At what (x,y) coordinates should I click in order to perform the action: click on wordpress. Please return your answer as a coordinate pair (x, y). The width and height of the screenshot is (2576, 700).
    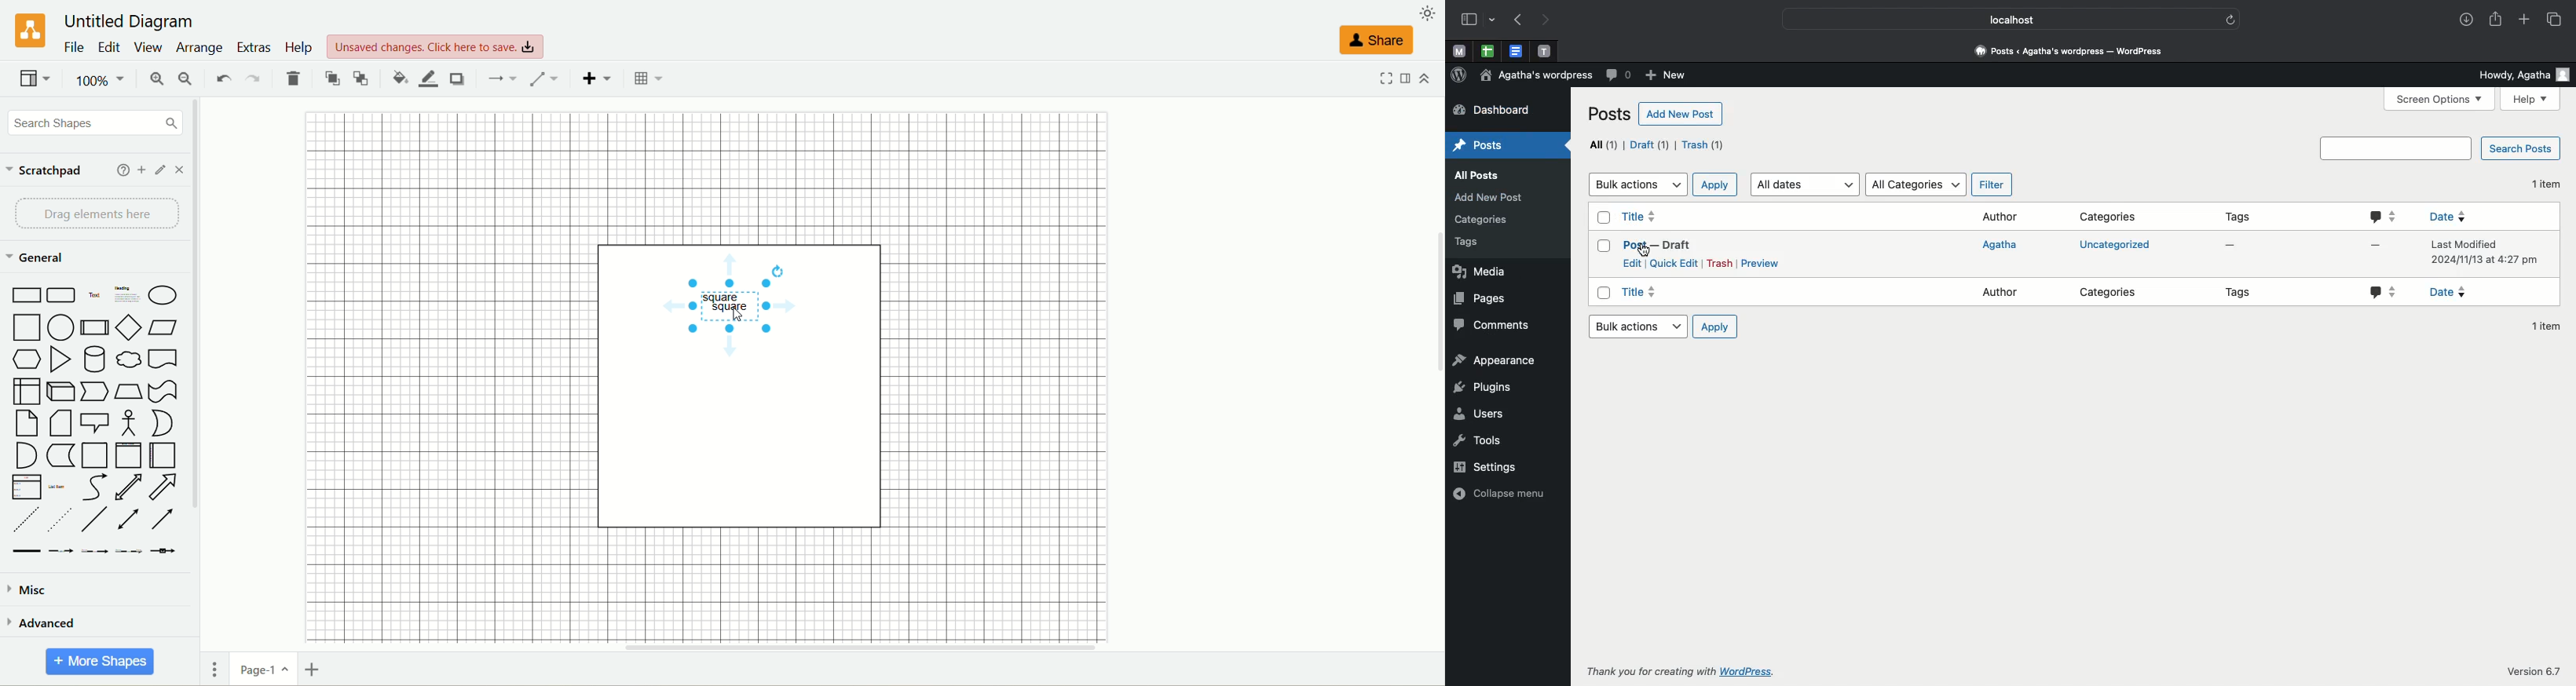
    Looking at the image, I should click on (1747, 672).